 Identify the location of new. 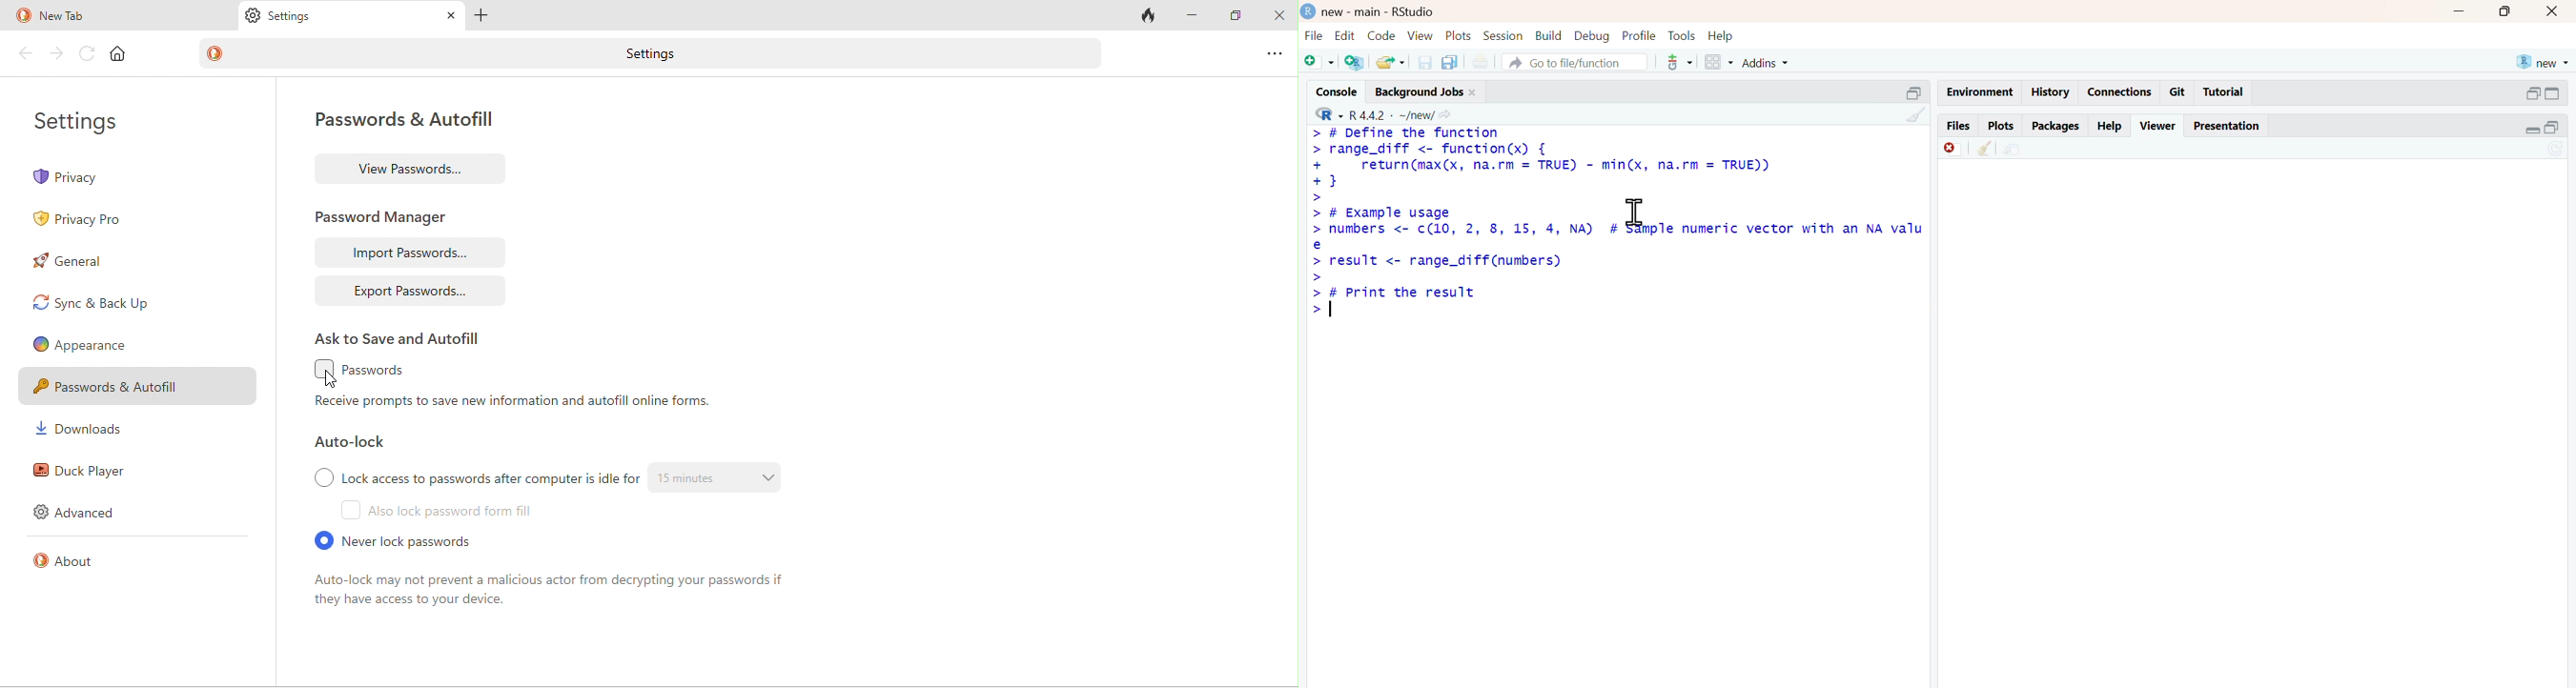
(2544, 63).